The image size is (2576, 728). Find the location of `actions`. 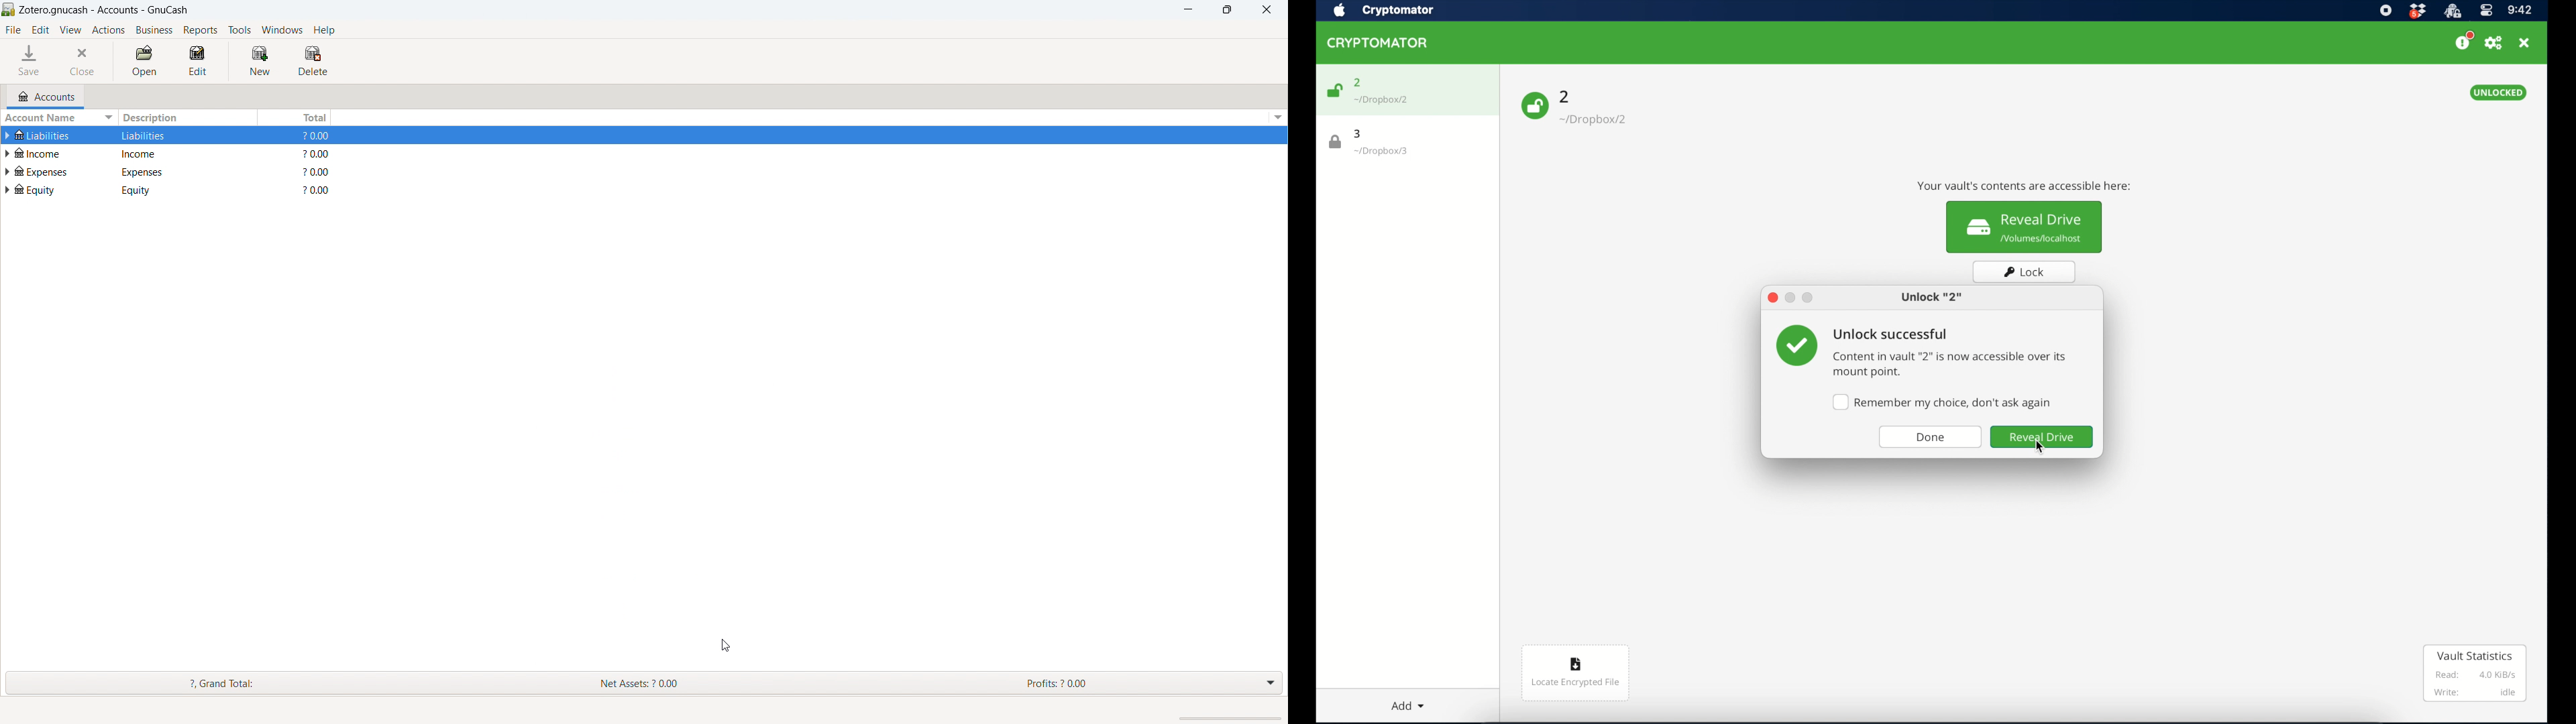

actions is located at coordinates (109, 31).